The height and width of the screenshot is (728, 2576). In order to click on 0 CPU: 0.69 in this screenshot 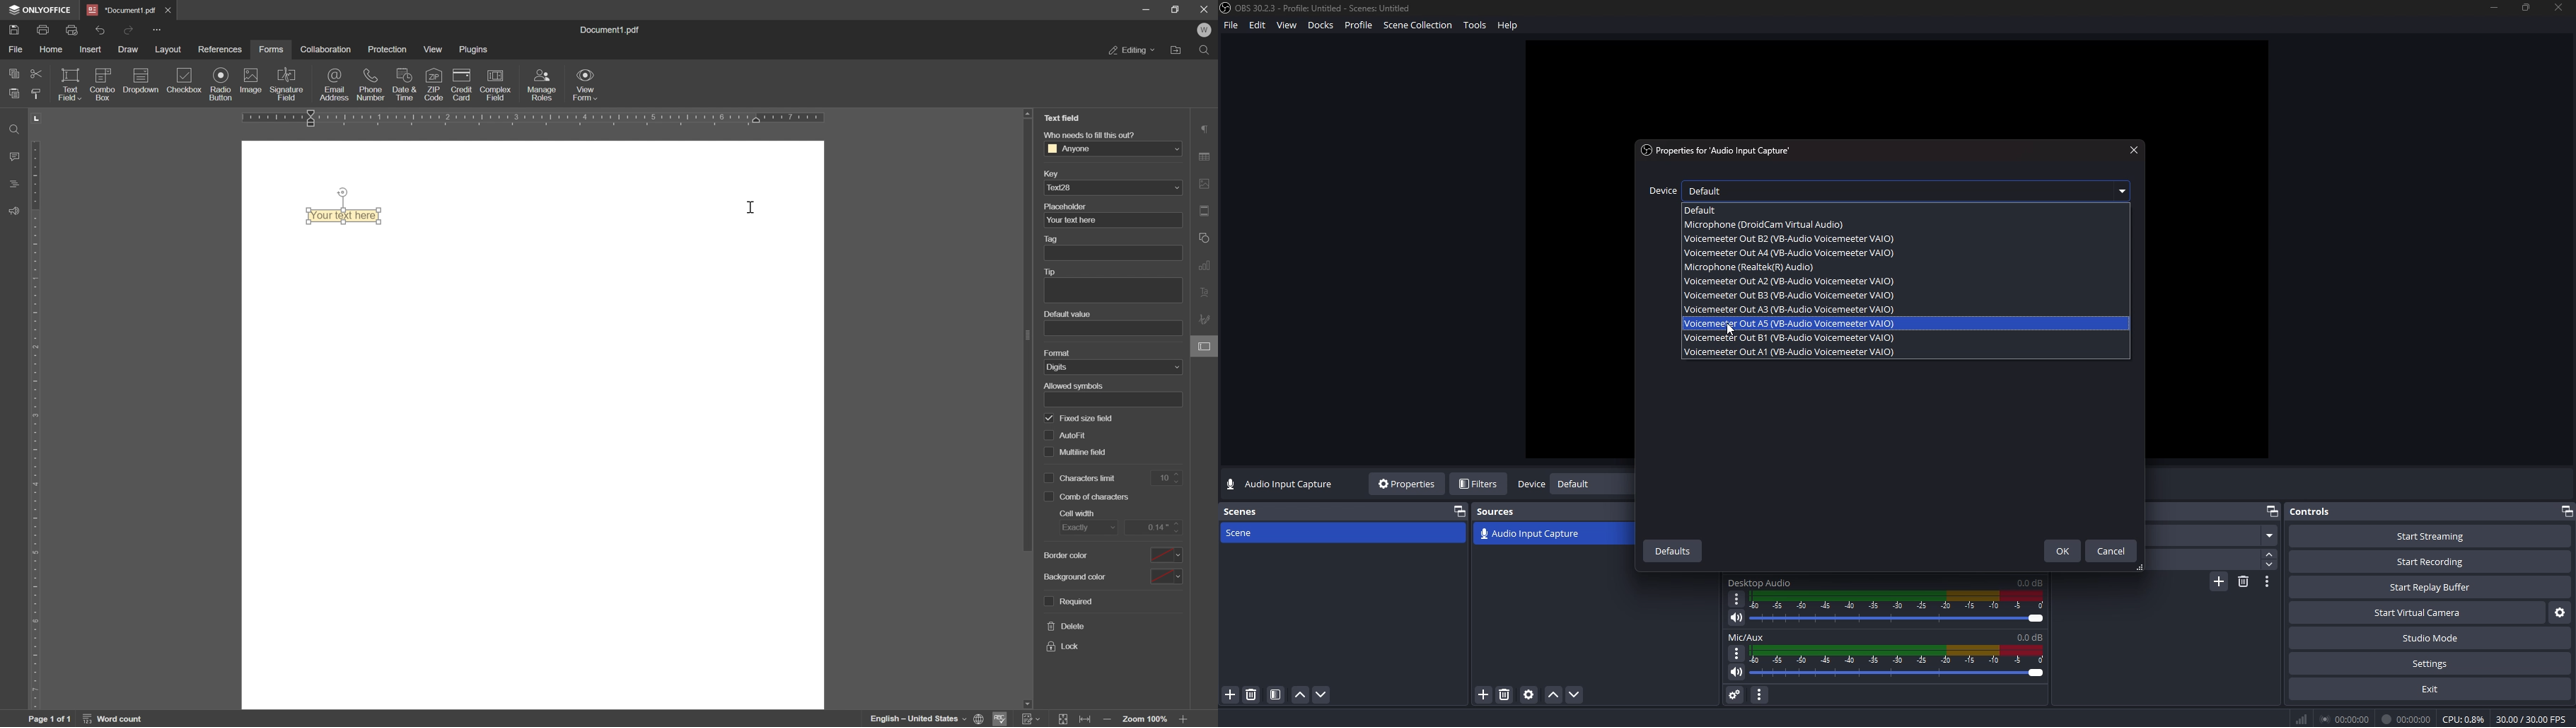, I will do `click(2461, 716)`.